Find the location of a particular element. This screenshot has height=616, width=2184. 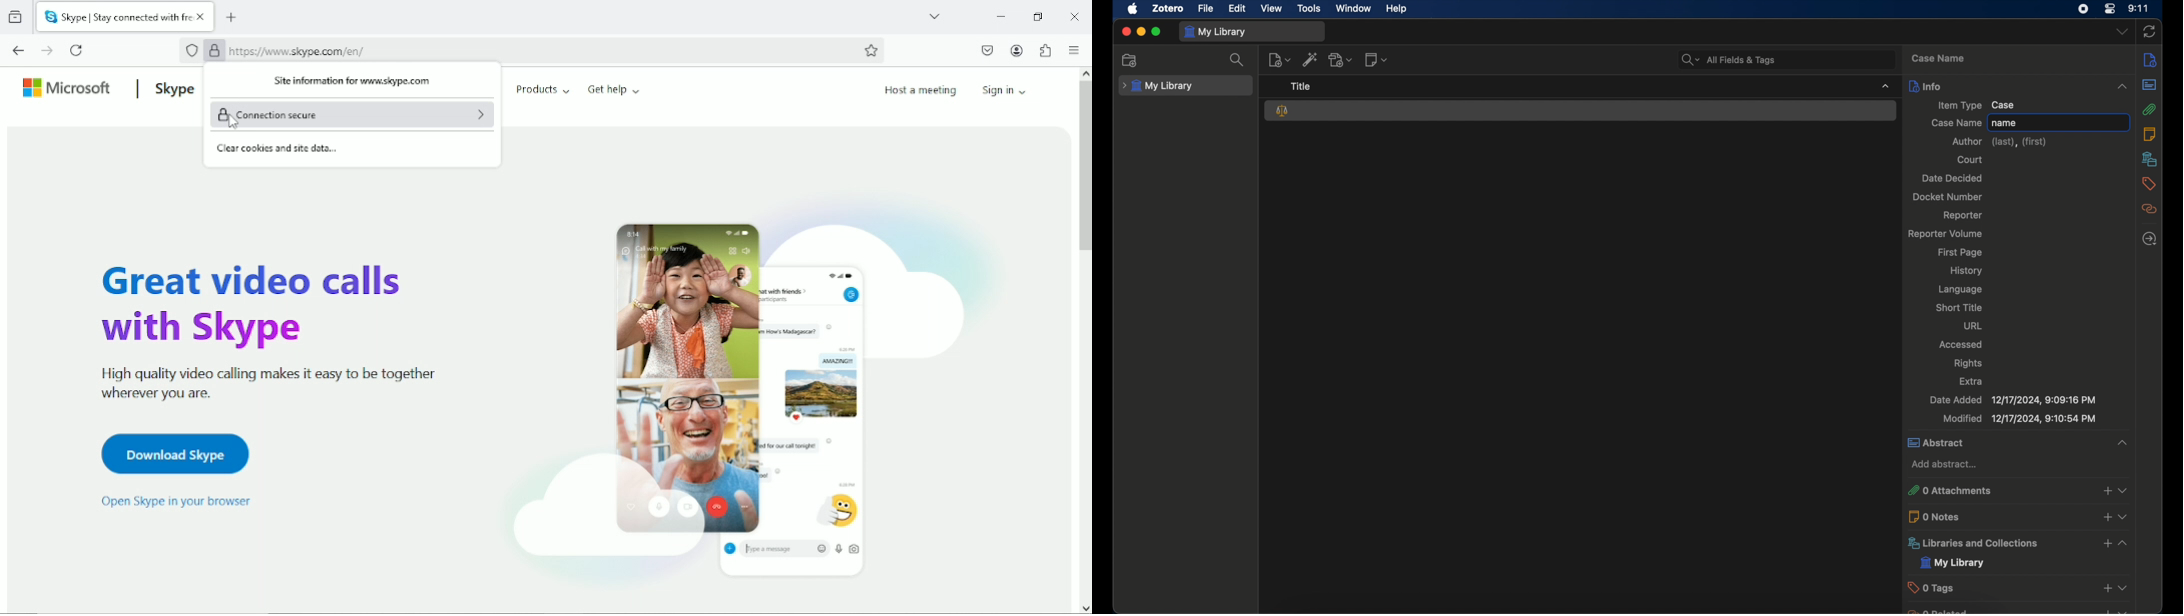

url is located at coordinates (1975, 326).